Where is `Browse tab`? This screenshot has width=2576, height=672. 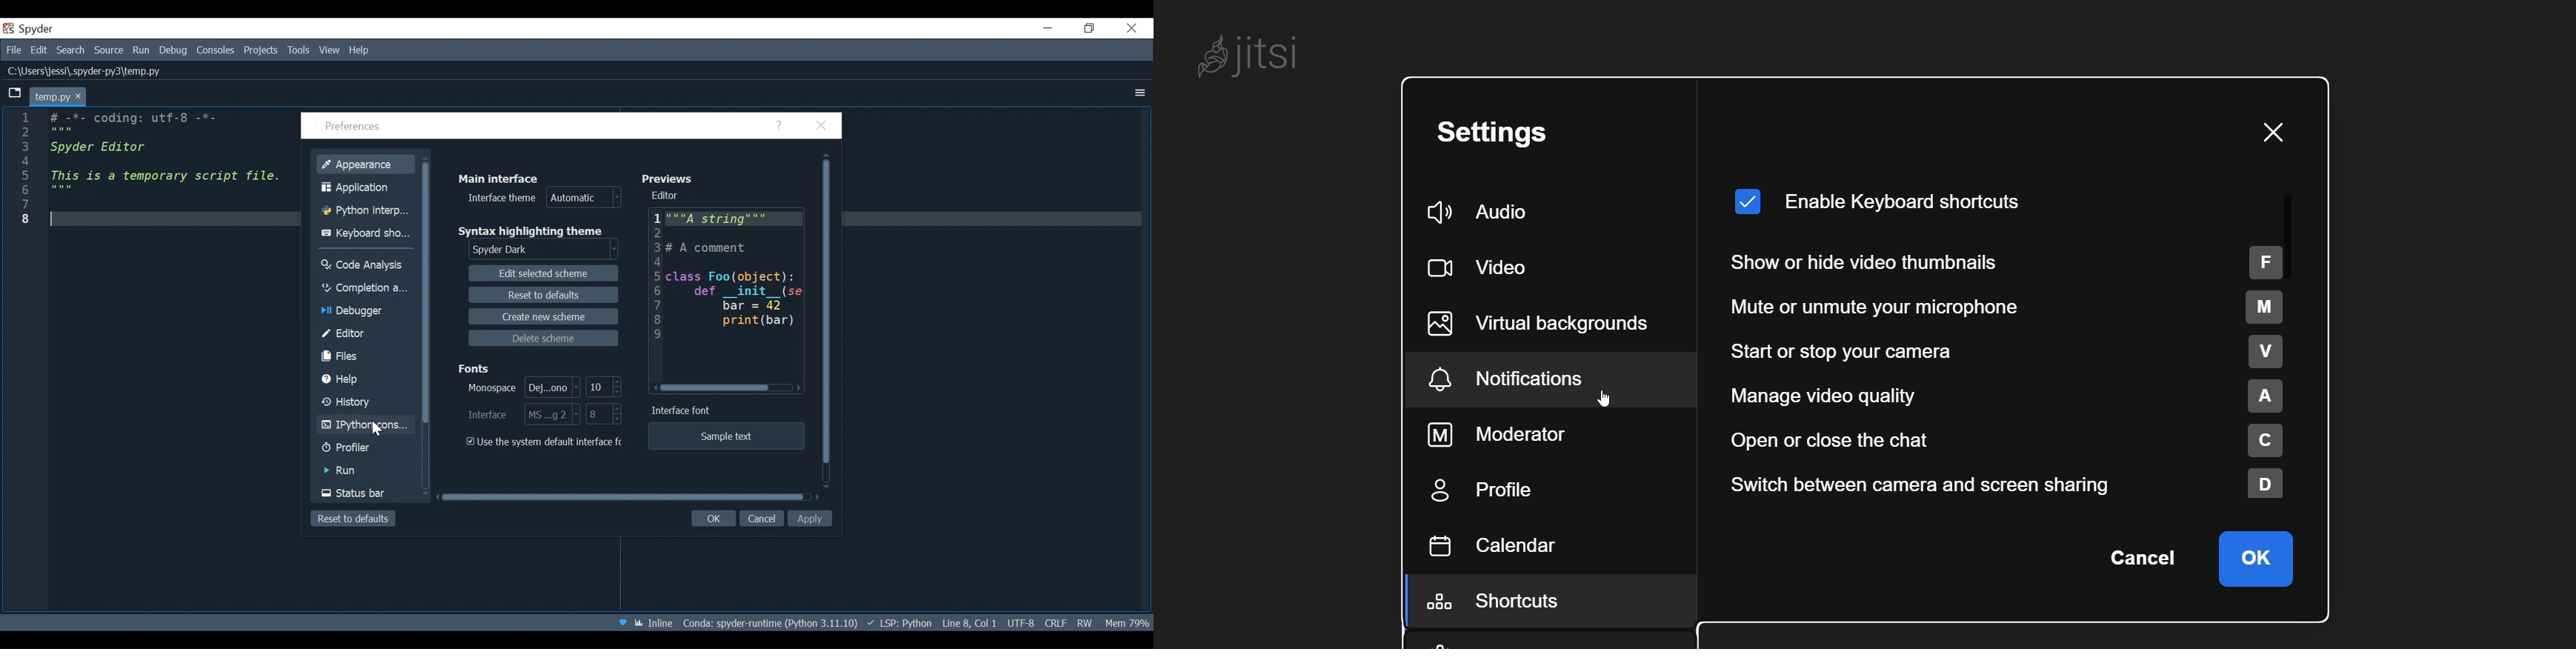 Browse tab is located at coordinates (14, 93).